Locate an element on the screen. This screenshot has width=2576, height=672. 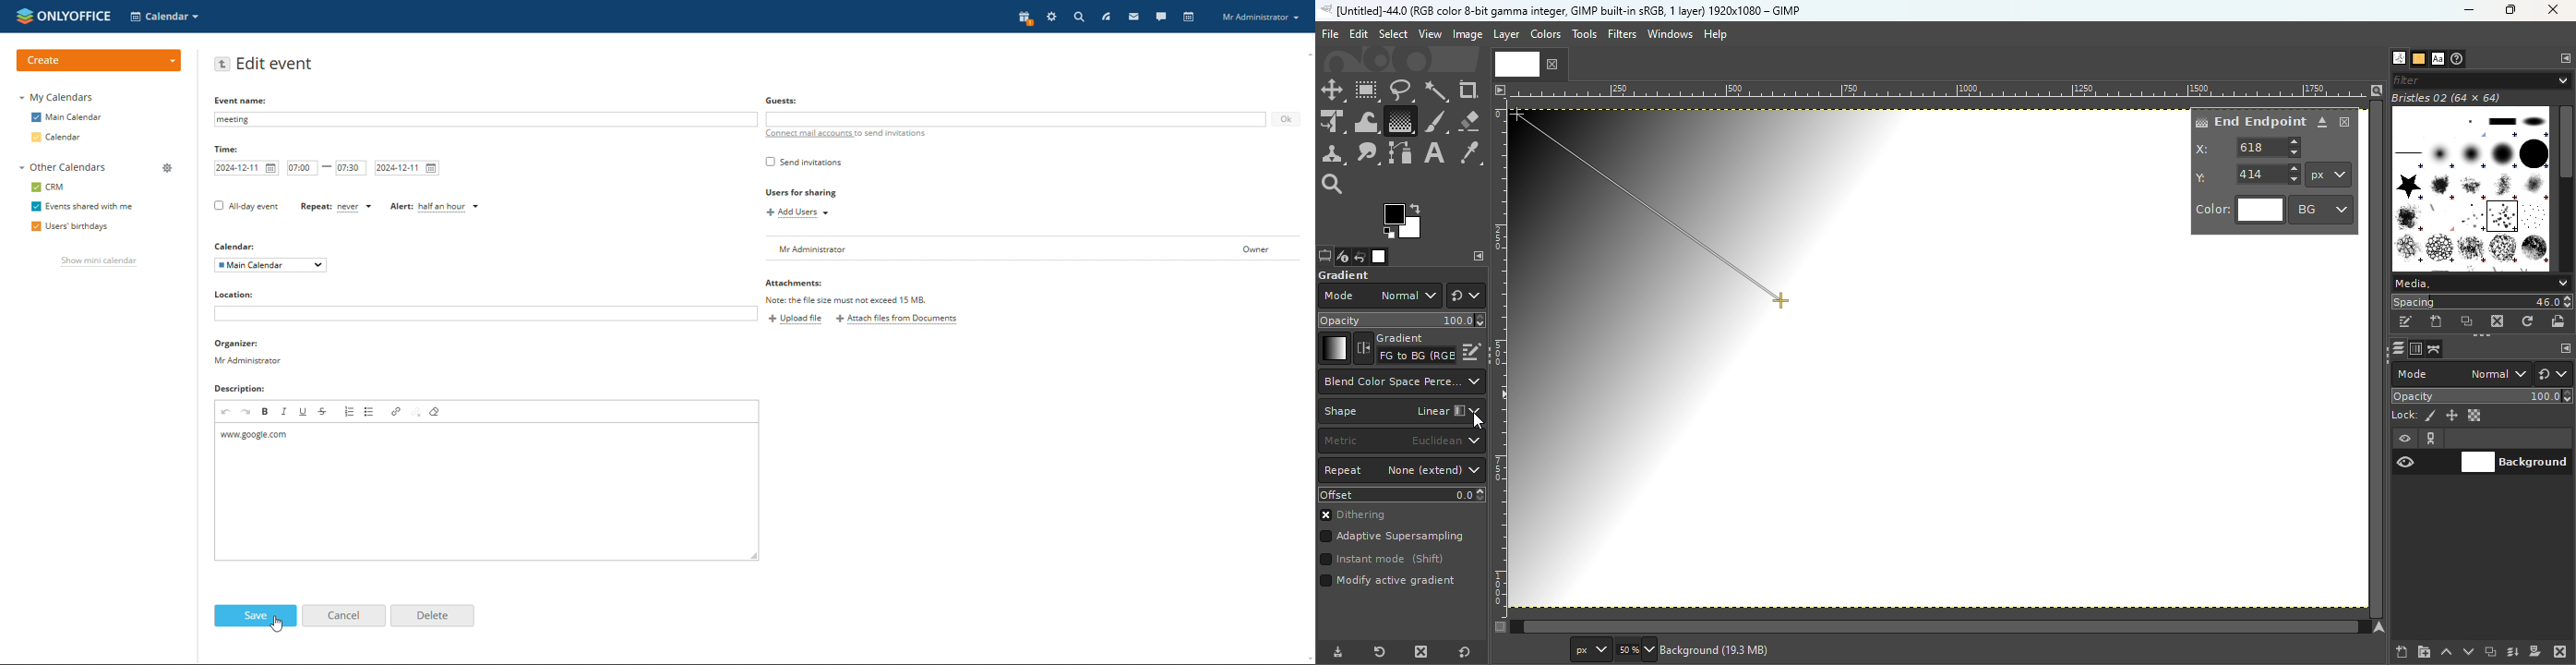
Open the image dialog is located at coordinates (1377, 257).